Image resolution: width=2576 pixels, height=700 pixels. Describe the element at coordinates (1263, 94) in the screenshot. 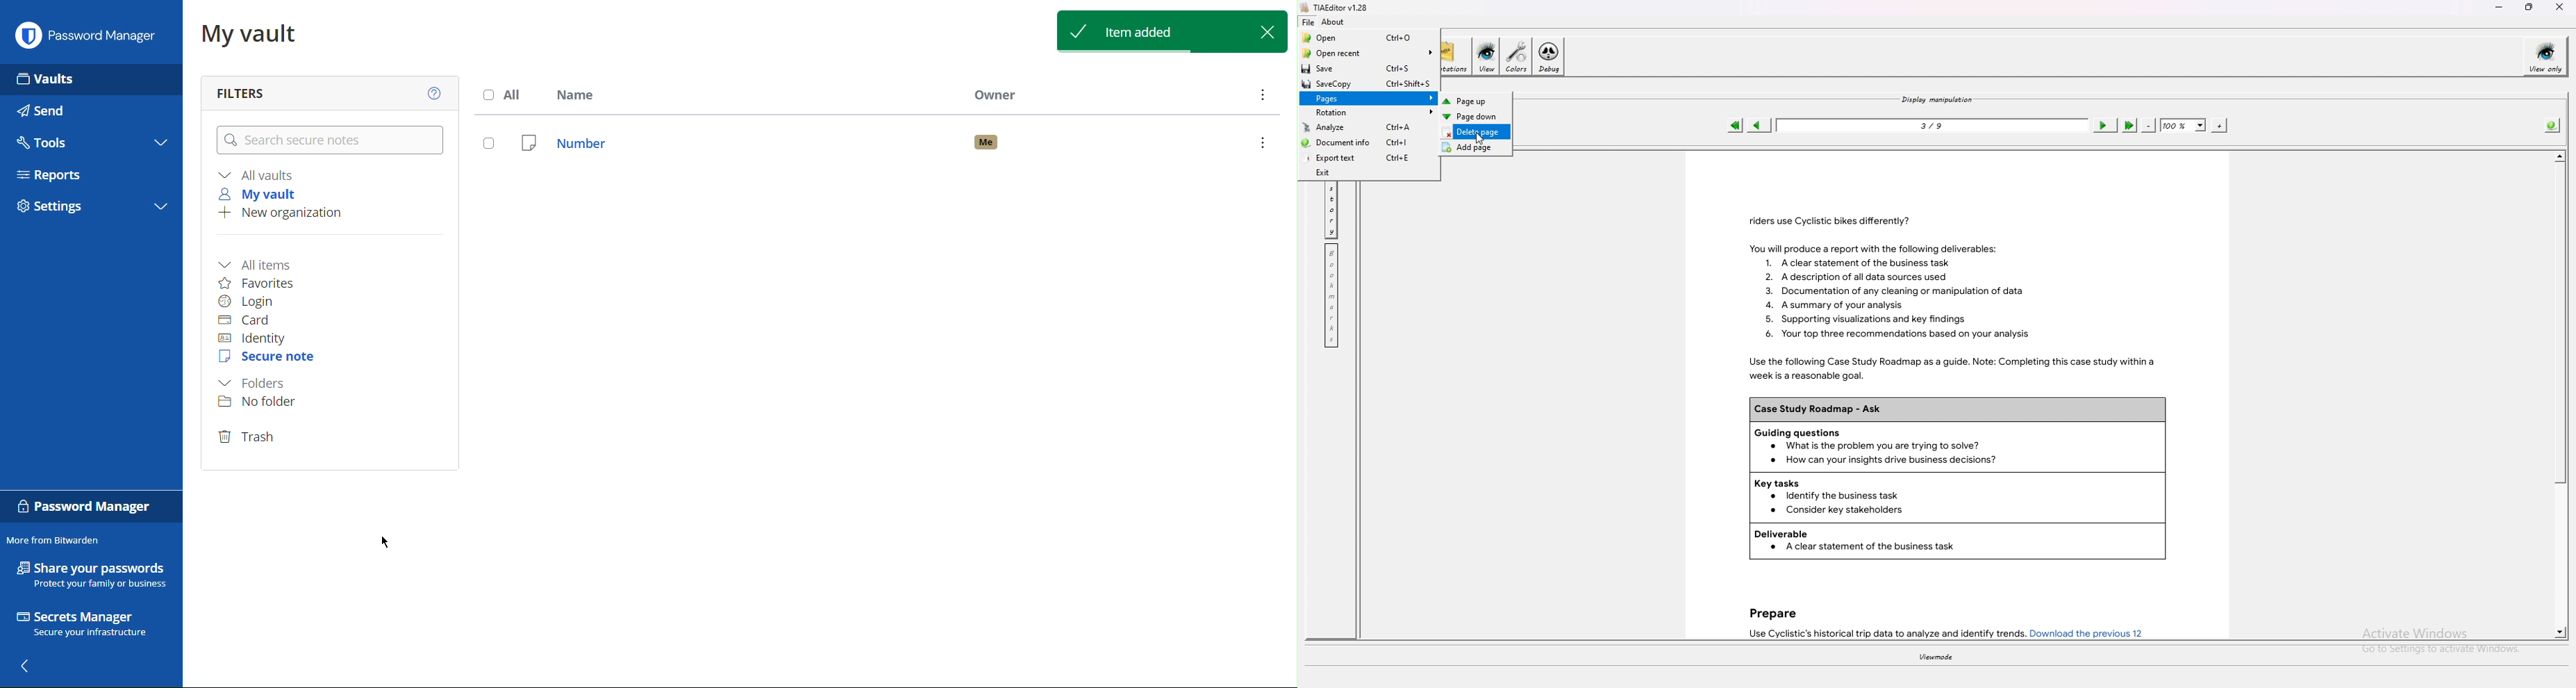

I see `More` at that location.